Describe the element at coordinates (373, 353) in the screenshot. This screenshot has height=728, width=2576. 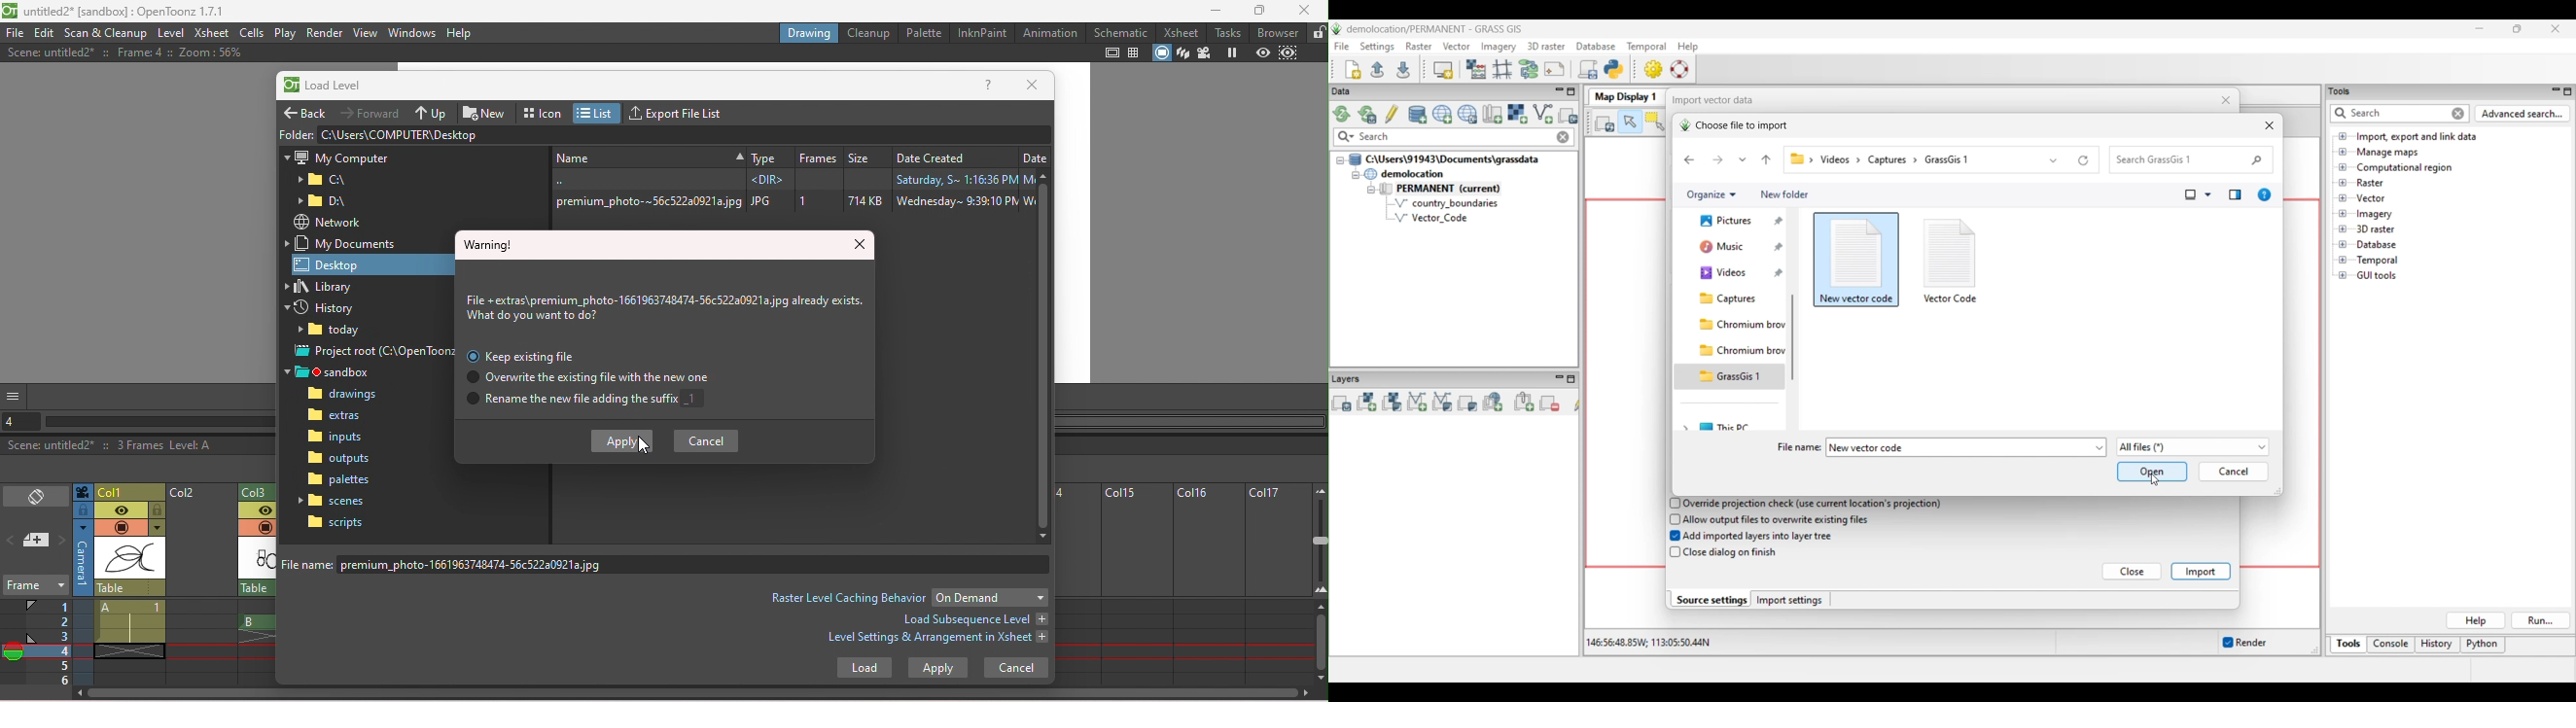
I see `Project root` at that location.